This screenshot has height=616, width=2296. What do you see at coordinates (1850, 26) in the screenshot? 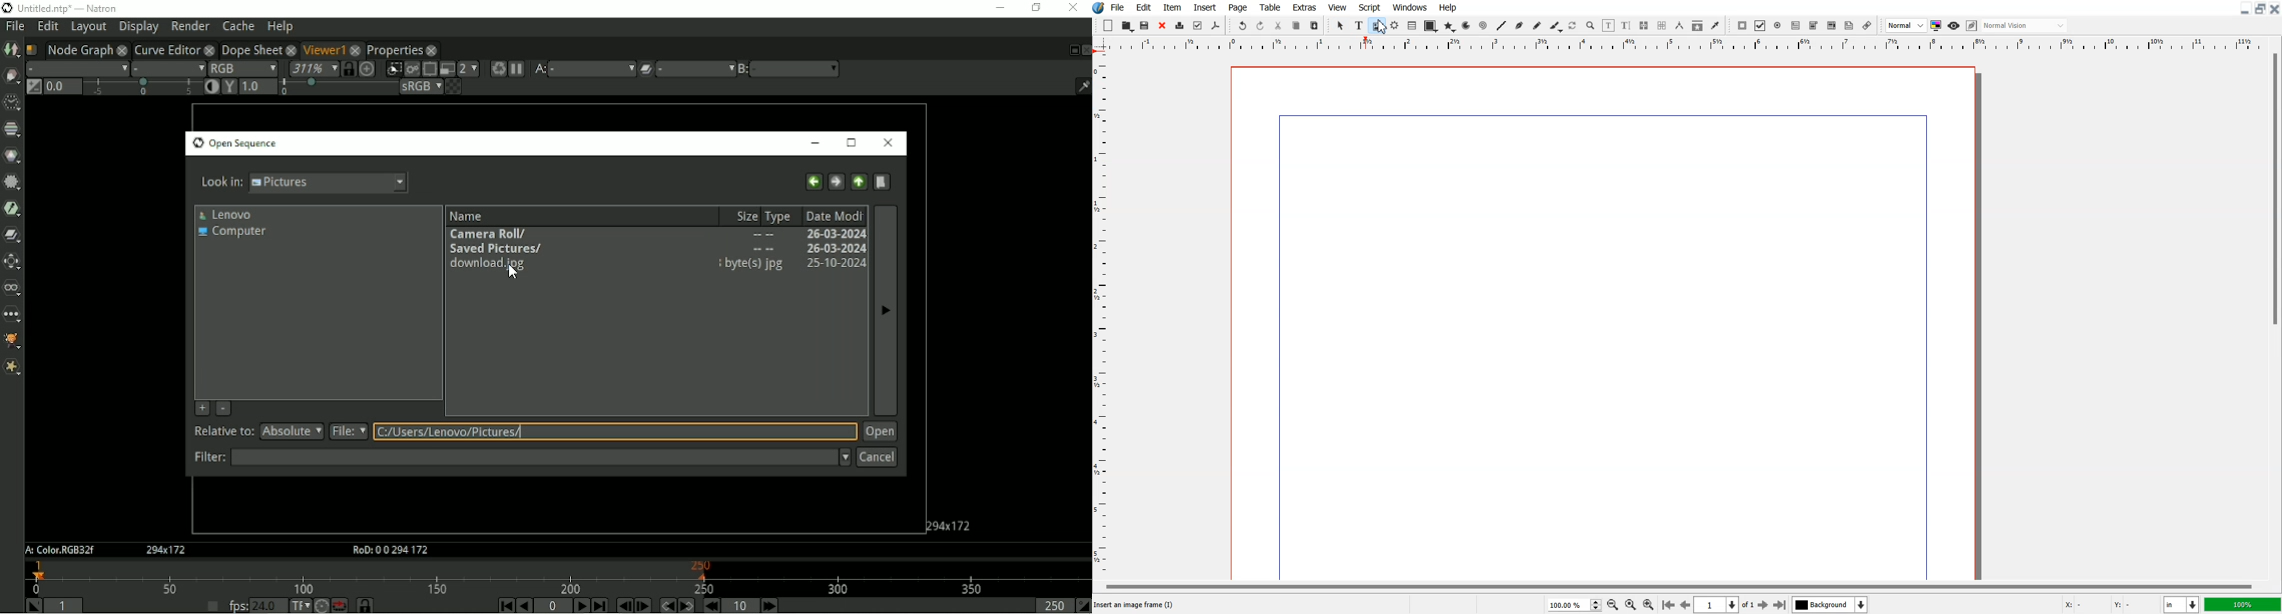
I see `Text Annotation` at bounding box center [1850, 26].